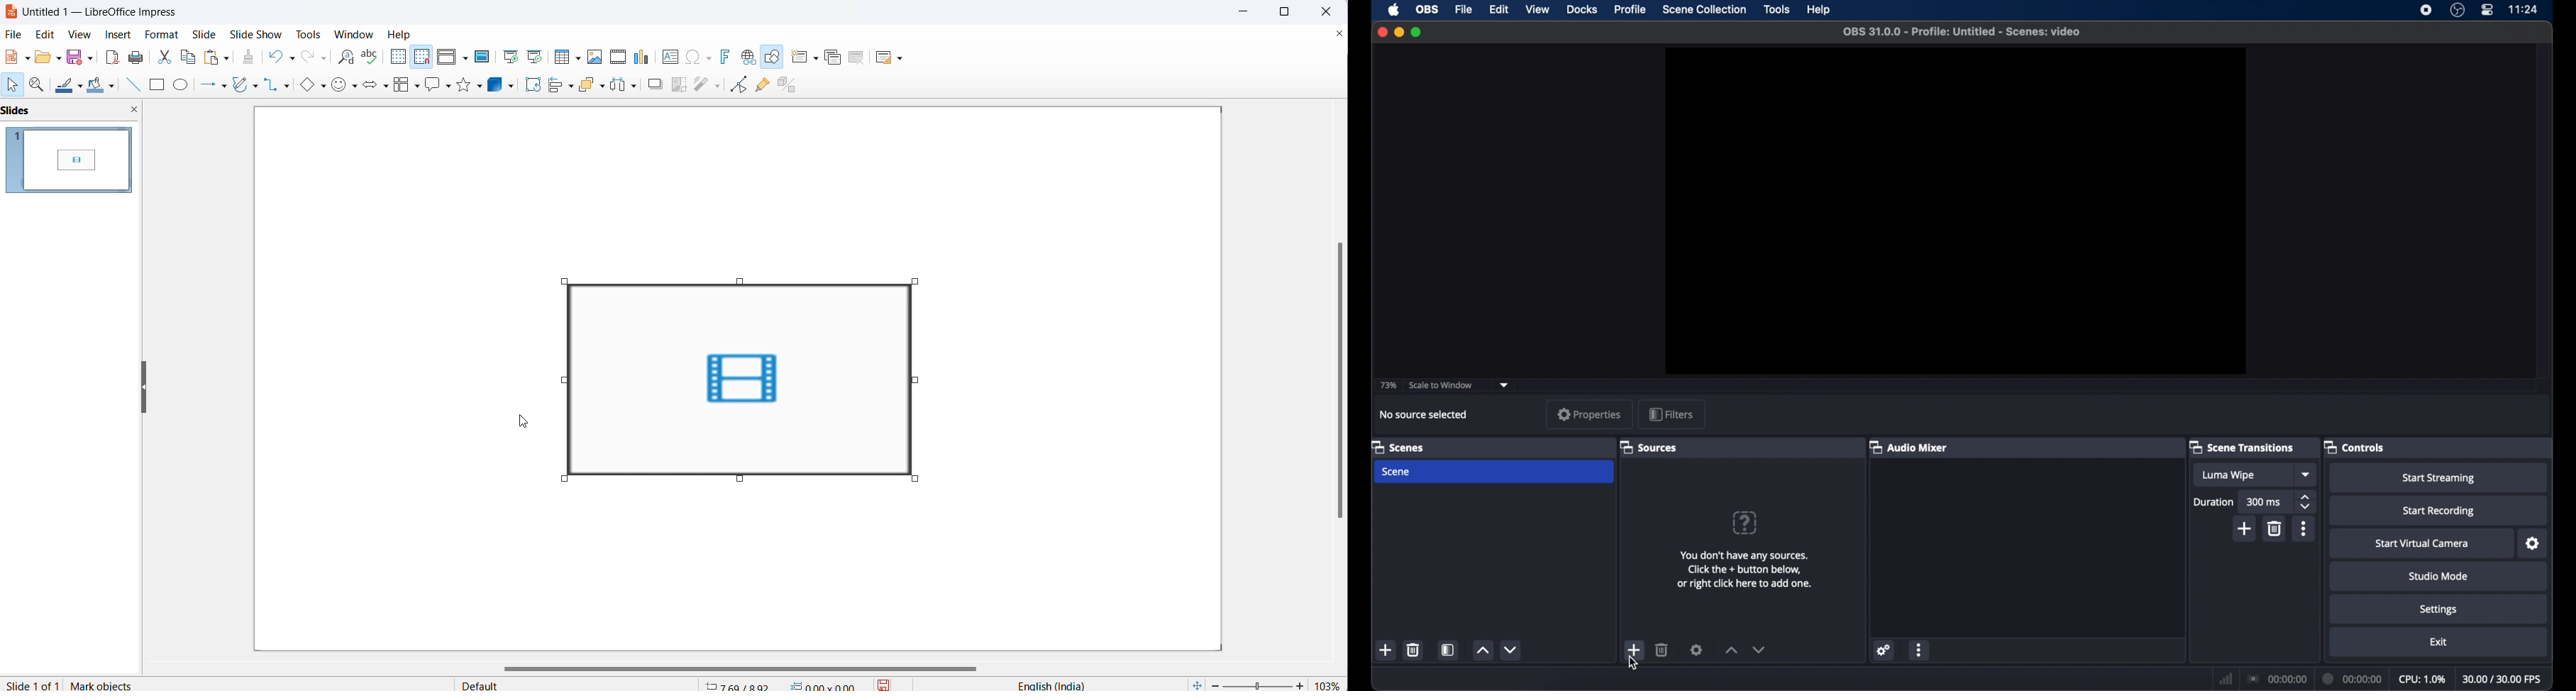 Image resolution: width=2576 pixels, height=700 pixels. What do you see at coordinates (739, 666) in the screenshot?
I see `horizontal scroll bar` at bounding box center [739, 666].